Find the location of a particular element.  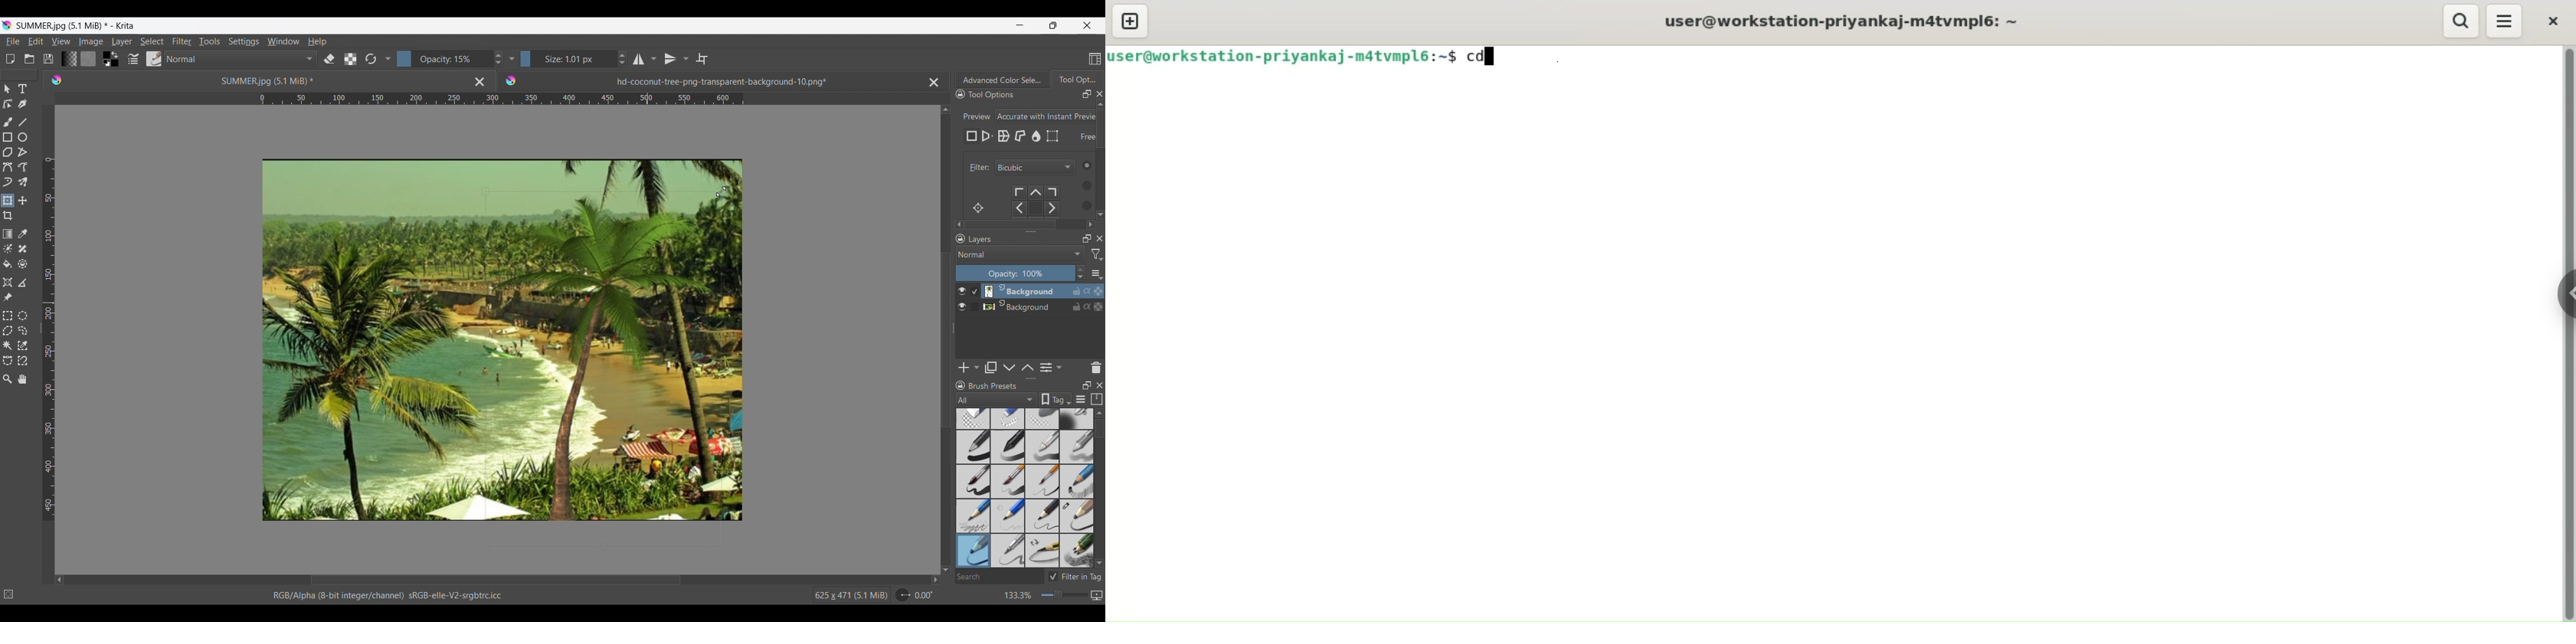

Dynamic brush tool is located at coordinates (7, 182).